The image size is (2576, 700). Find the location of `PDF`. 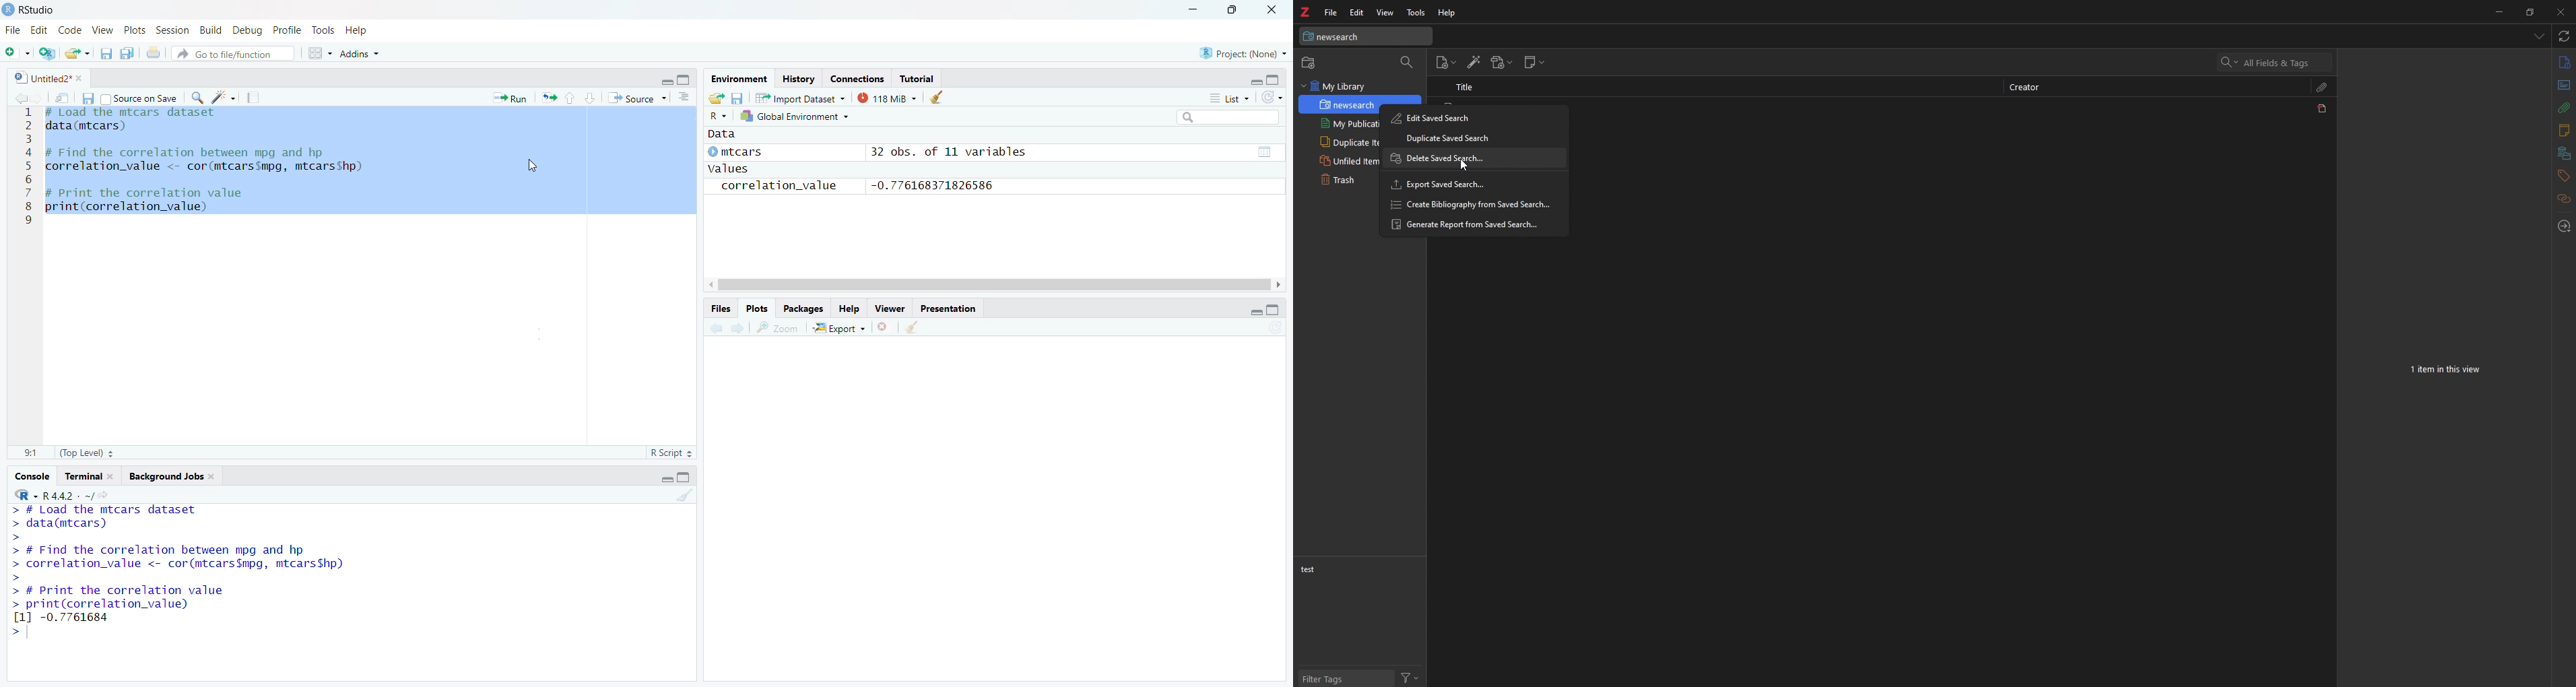

PDF is located at coordinates (2321, 108).